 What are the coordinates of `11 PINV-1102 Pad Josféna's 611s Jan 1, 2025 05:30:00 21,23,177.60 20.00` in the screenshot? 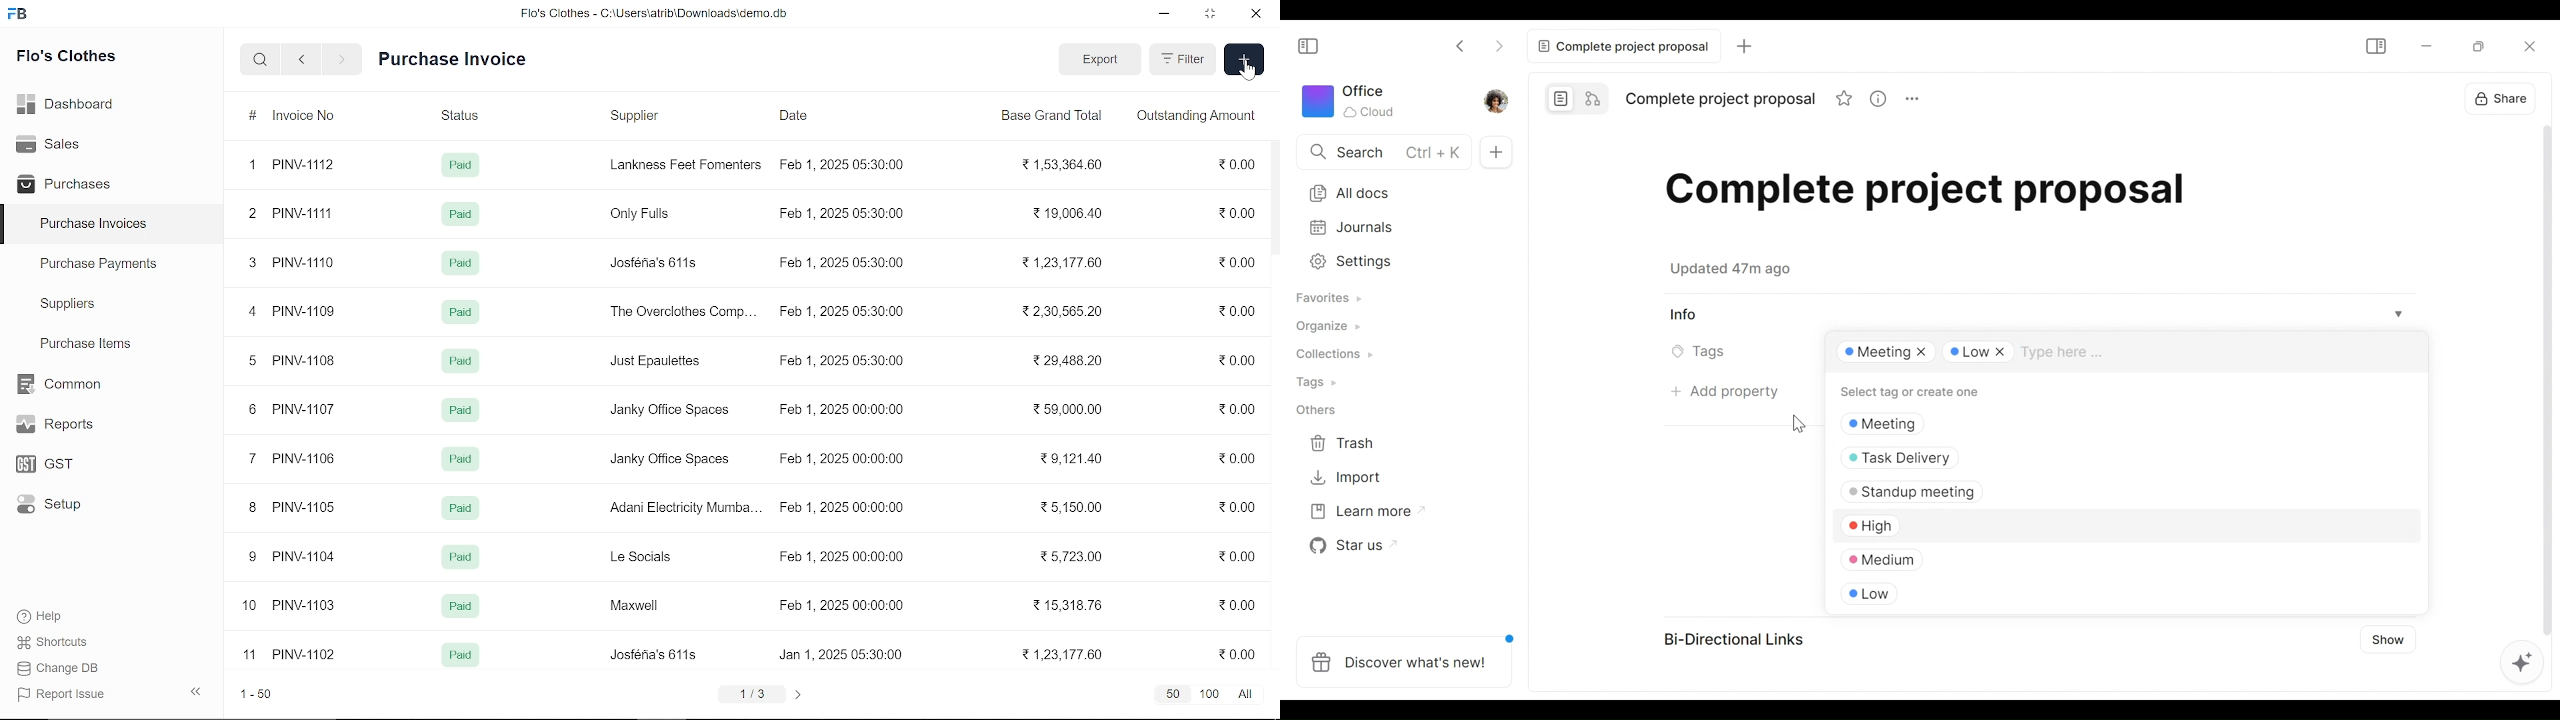 It's located at (752, 655).